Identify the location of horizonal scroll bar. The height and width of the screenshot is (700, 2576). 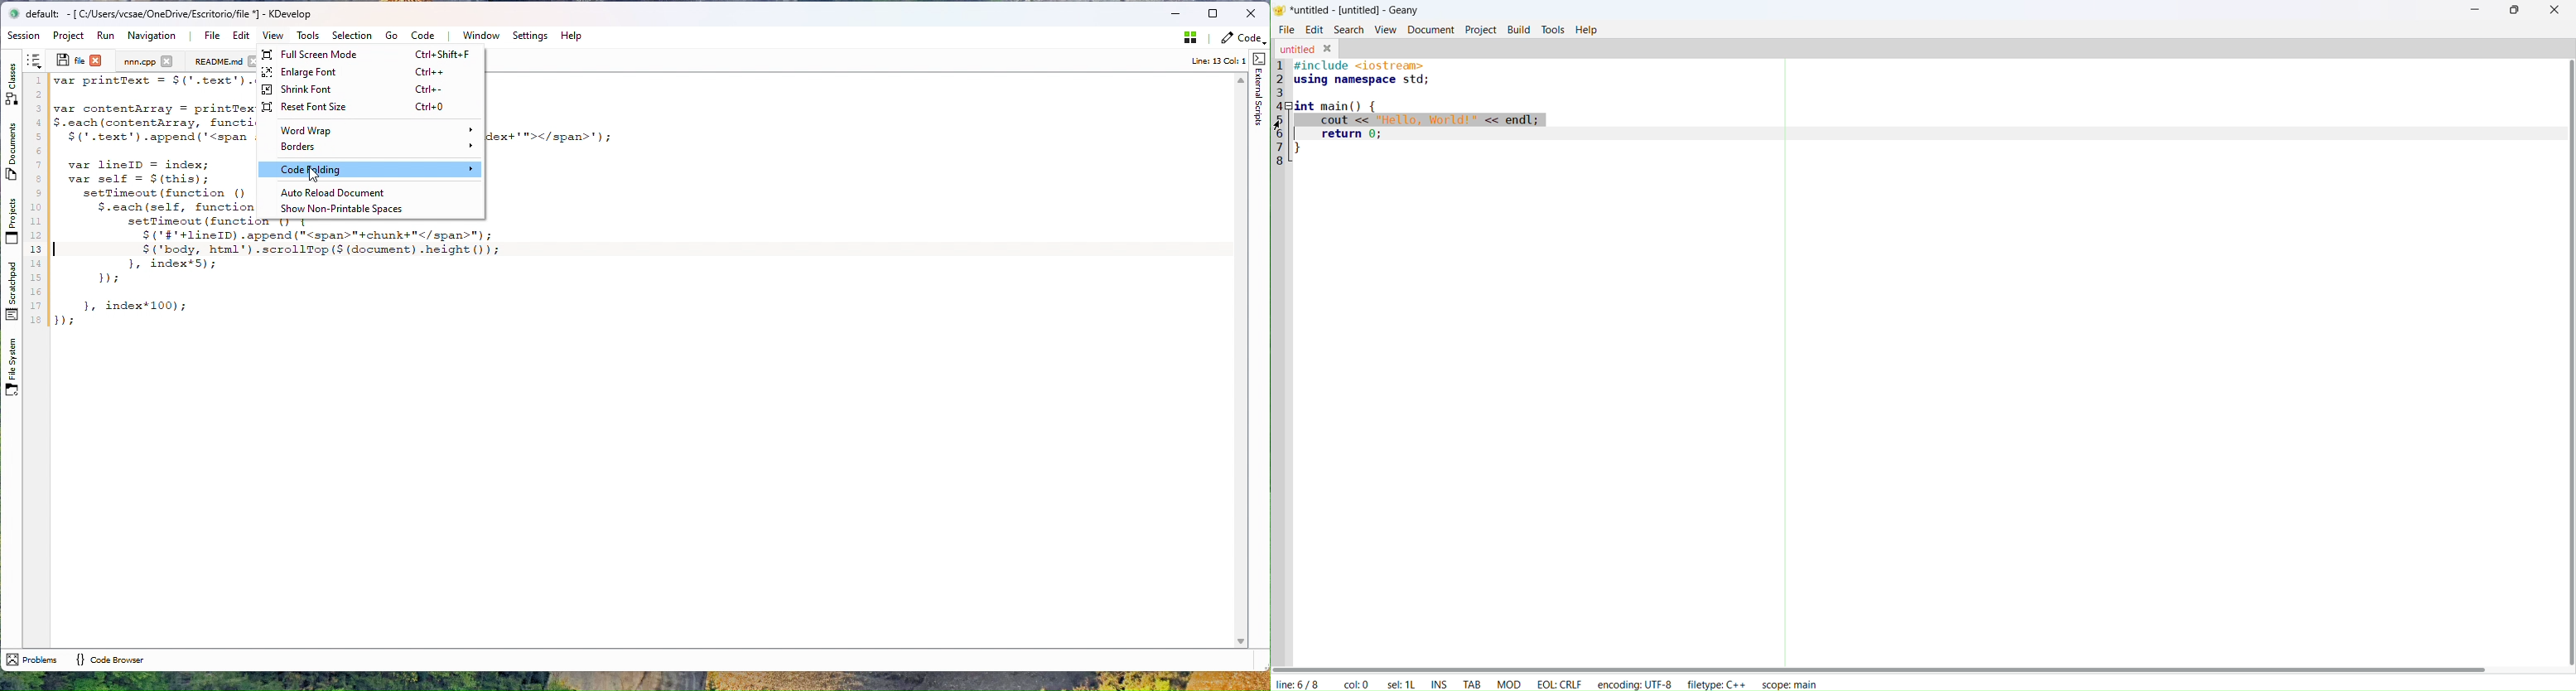
(1879, 665).